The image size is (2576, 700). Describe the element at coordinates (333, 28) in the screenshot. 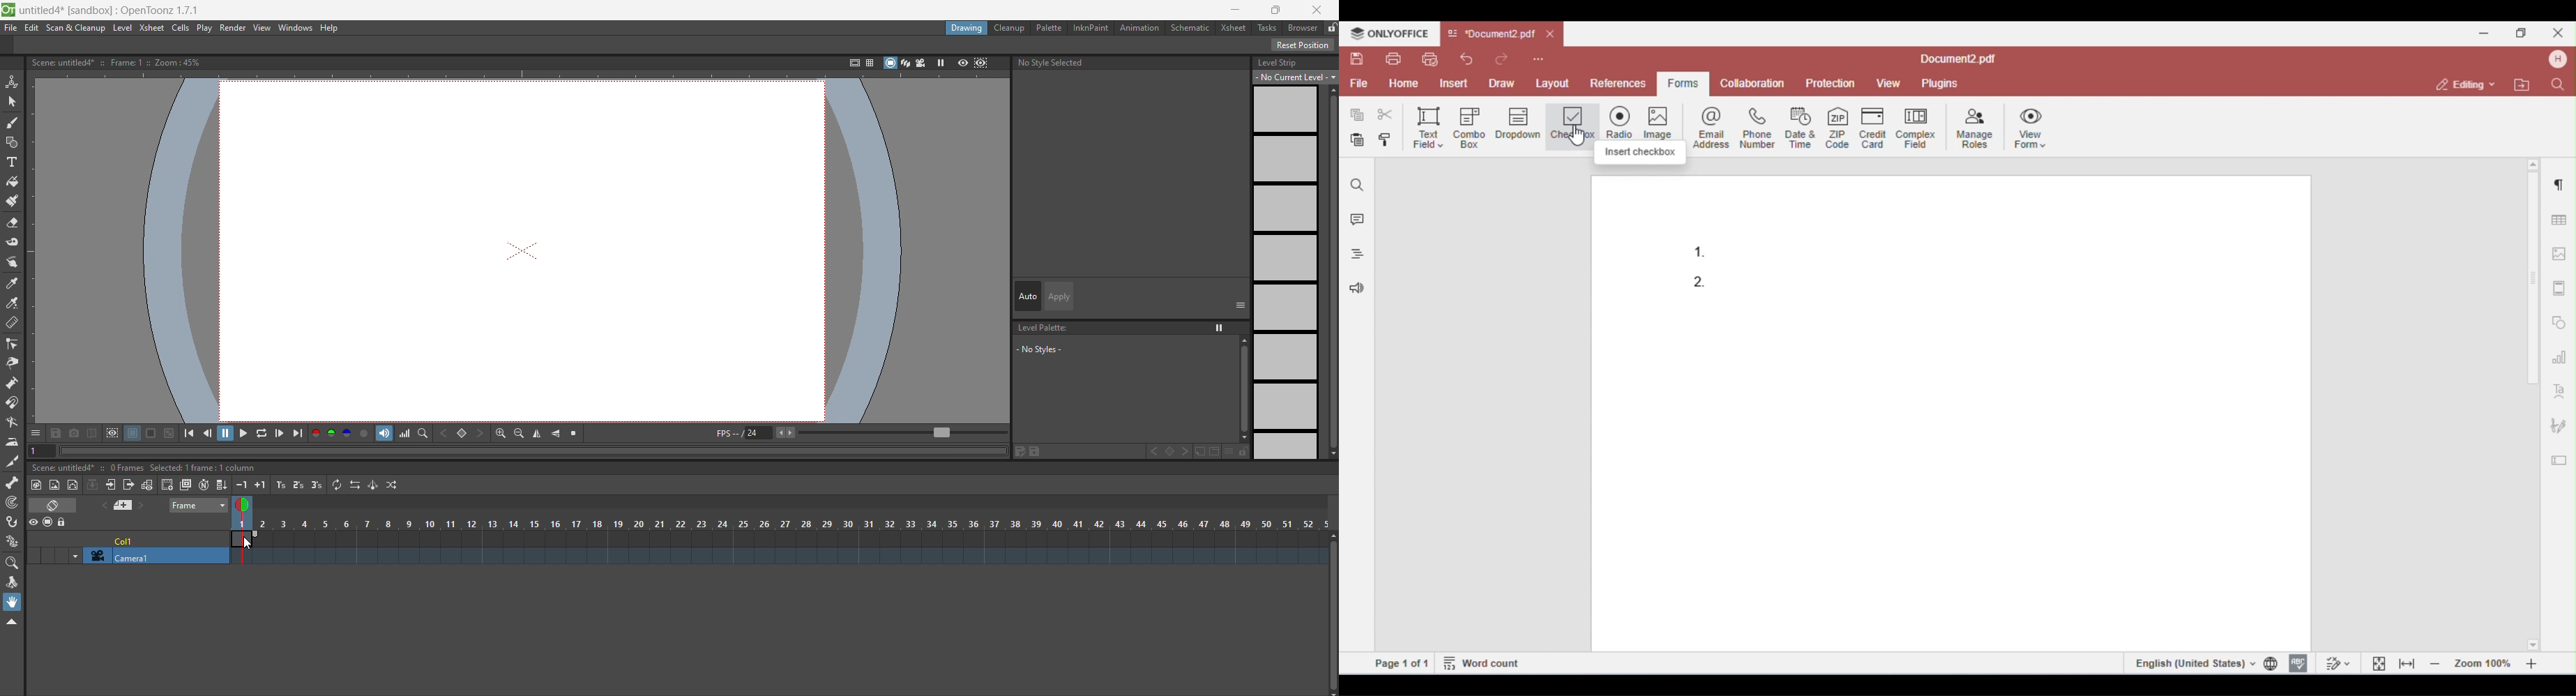

I see `help` at that location.